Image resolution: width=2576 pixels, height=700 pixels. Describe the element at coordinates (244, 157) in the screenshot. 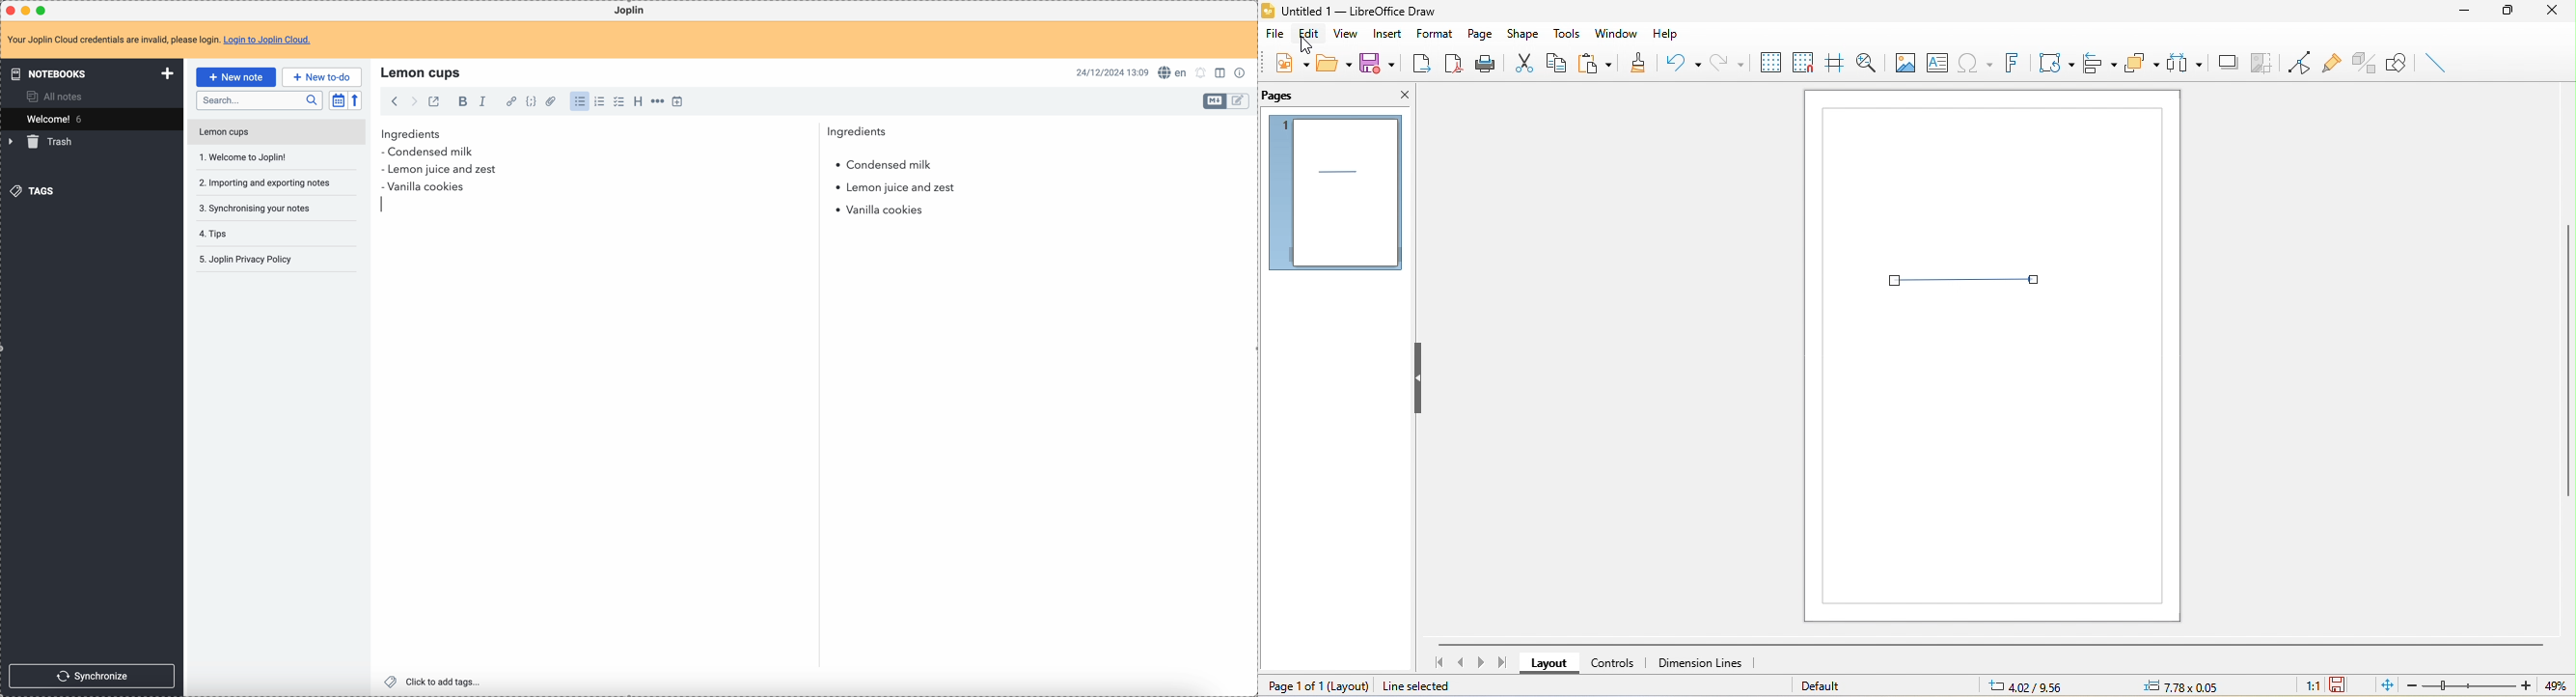

I see `welcome to Joplin!` at that location.